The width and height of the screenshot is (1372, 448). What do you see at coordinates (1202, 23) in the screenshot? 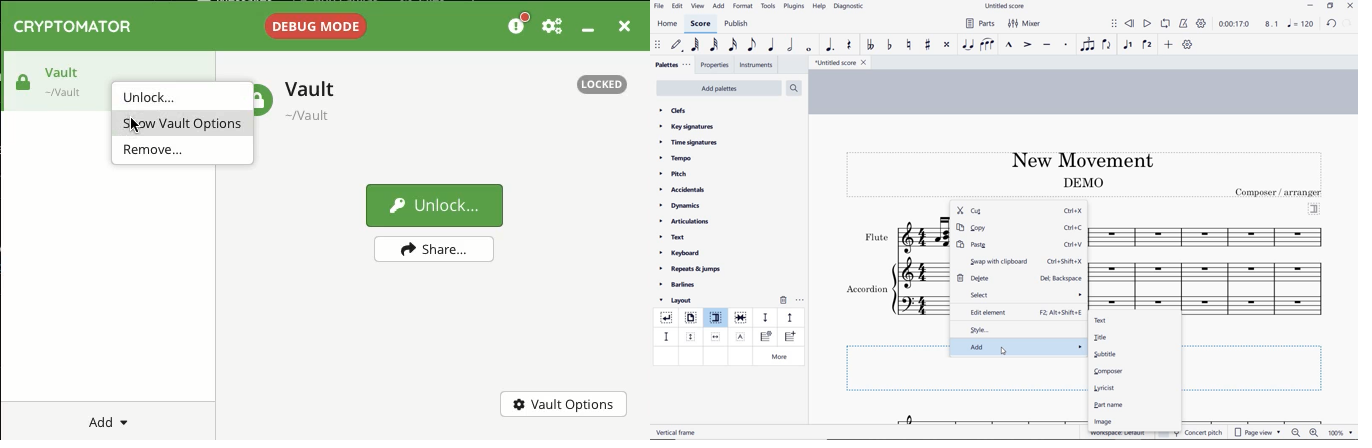
I see `playback settings` at bounding box center [1202, 23].